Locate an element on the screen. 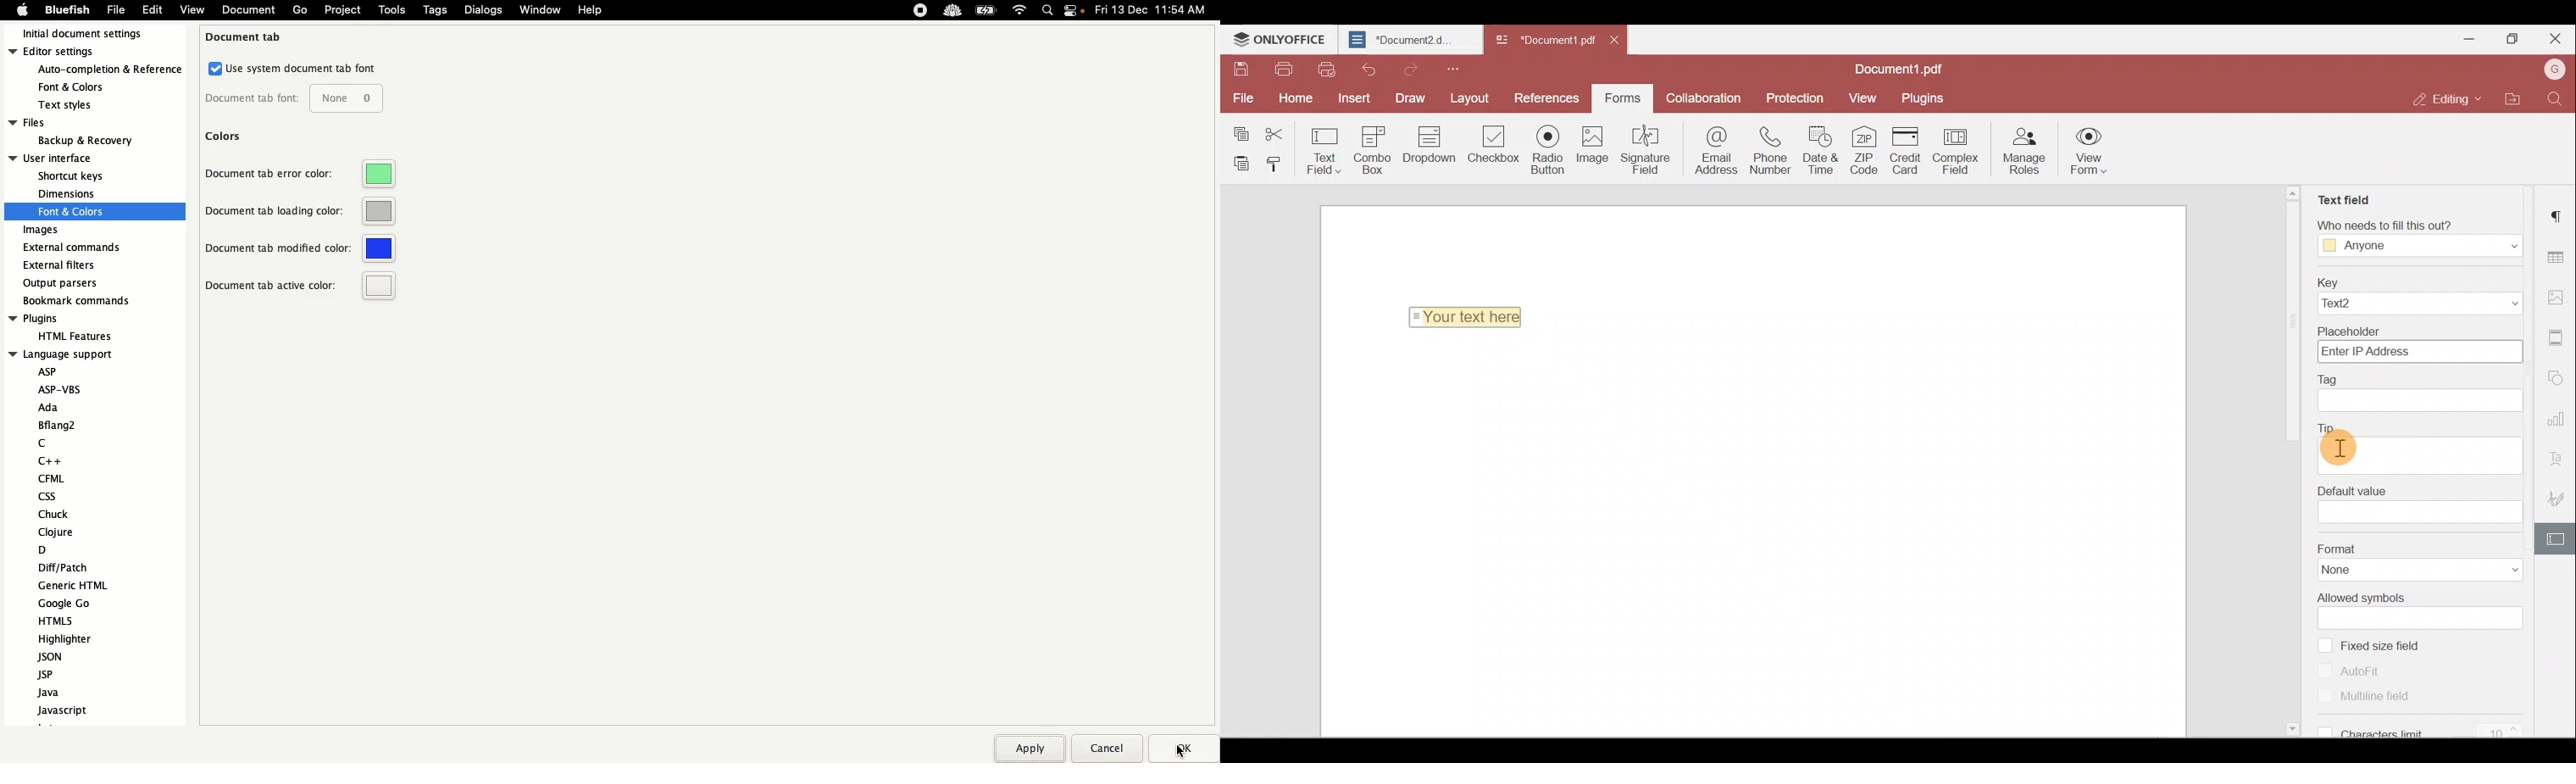 This screenshot has height=784, width=2576. Paragraph settings is located at coordinates (2558, 215).